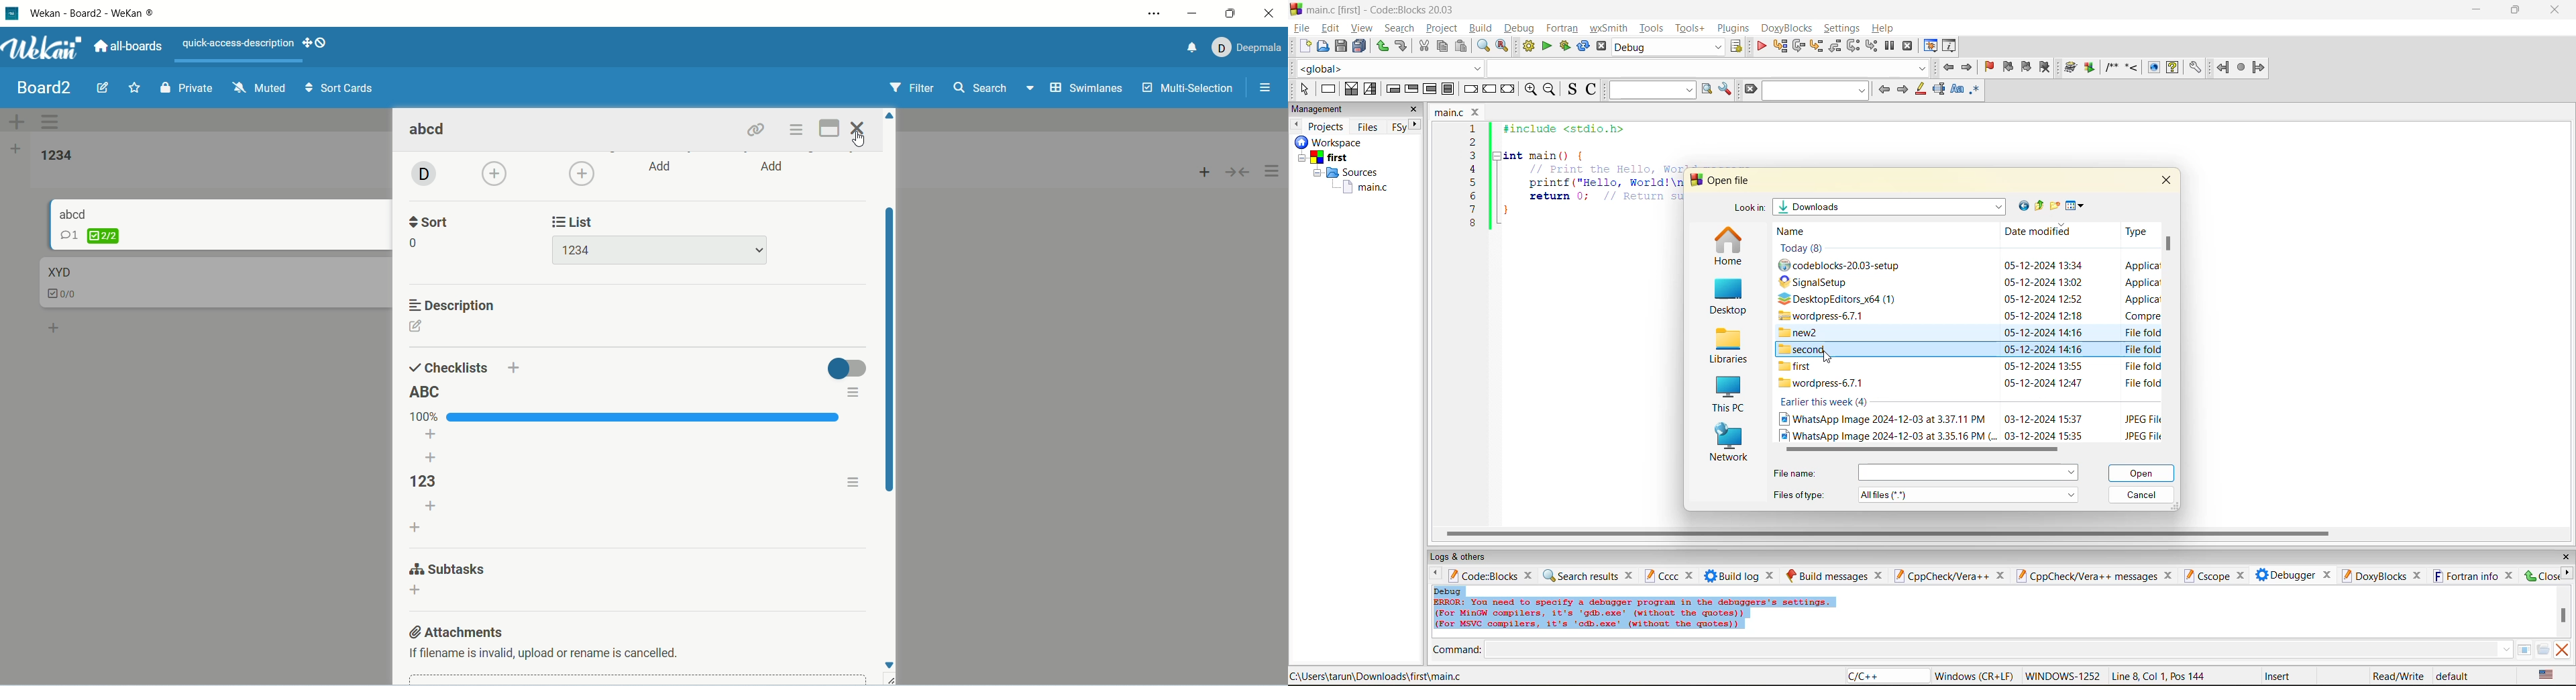 The height and width of the screenshot is (700, 2576). Describe the element at coordinates (2170, 575) in the screenshot. I see `close` at that location.